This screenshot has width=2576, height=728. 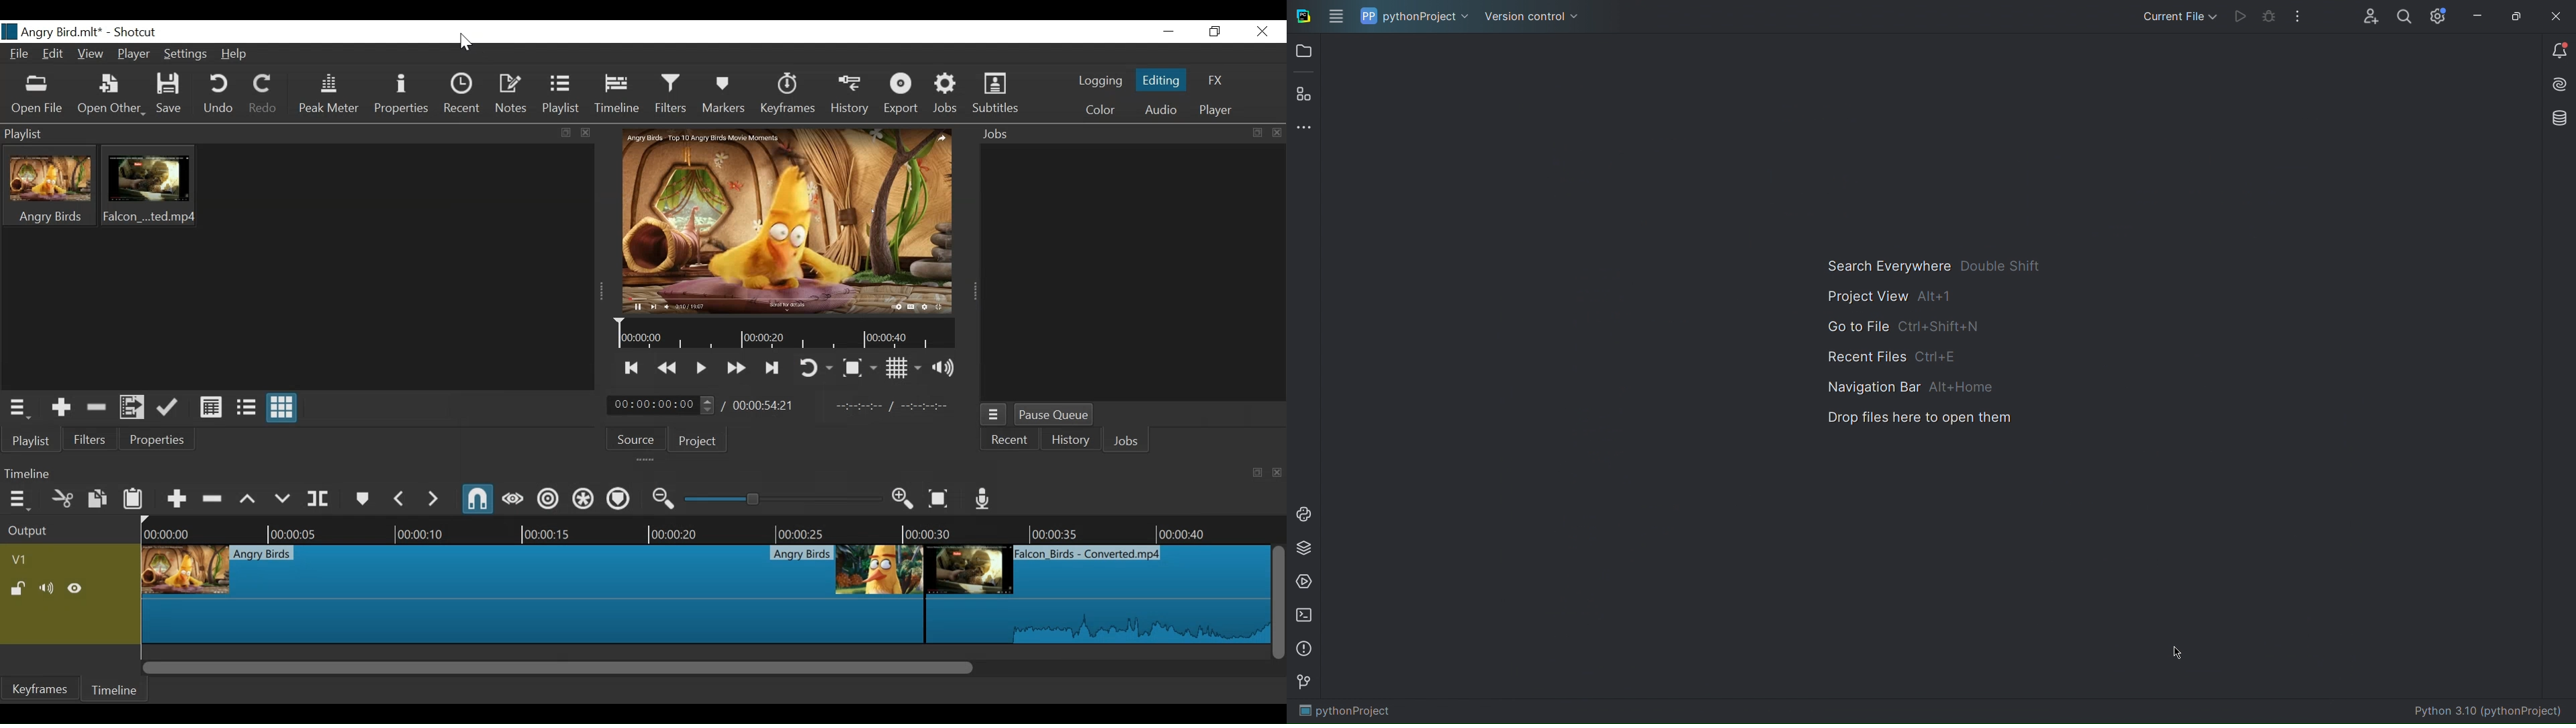 I want to click on Hide, so click(x=74, y=589).